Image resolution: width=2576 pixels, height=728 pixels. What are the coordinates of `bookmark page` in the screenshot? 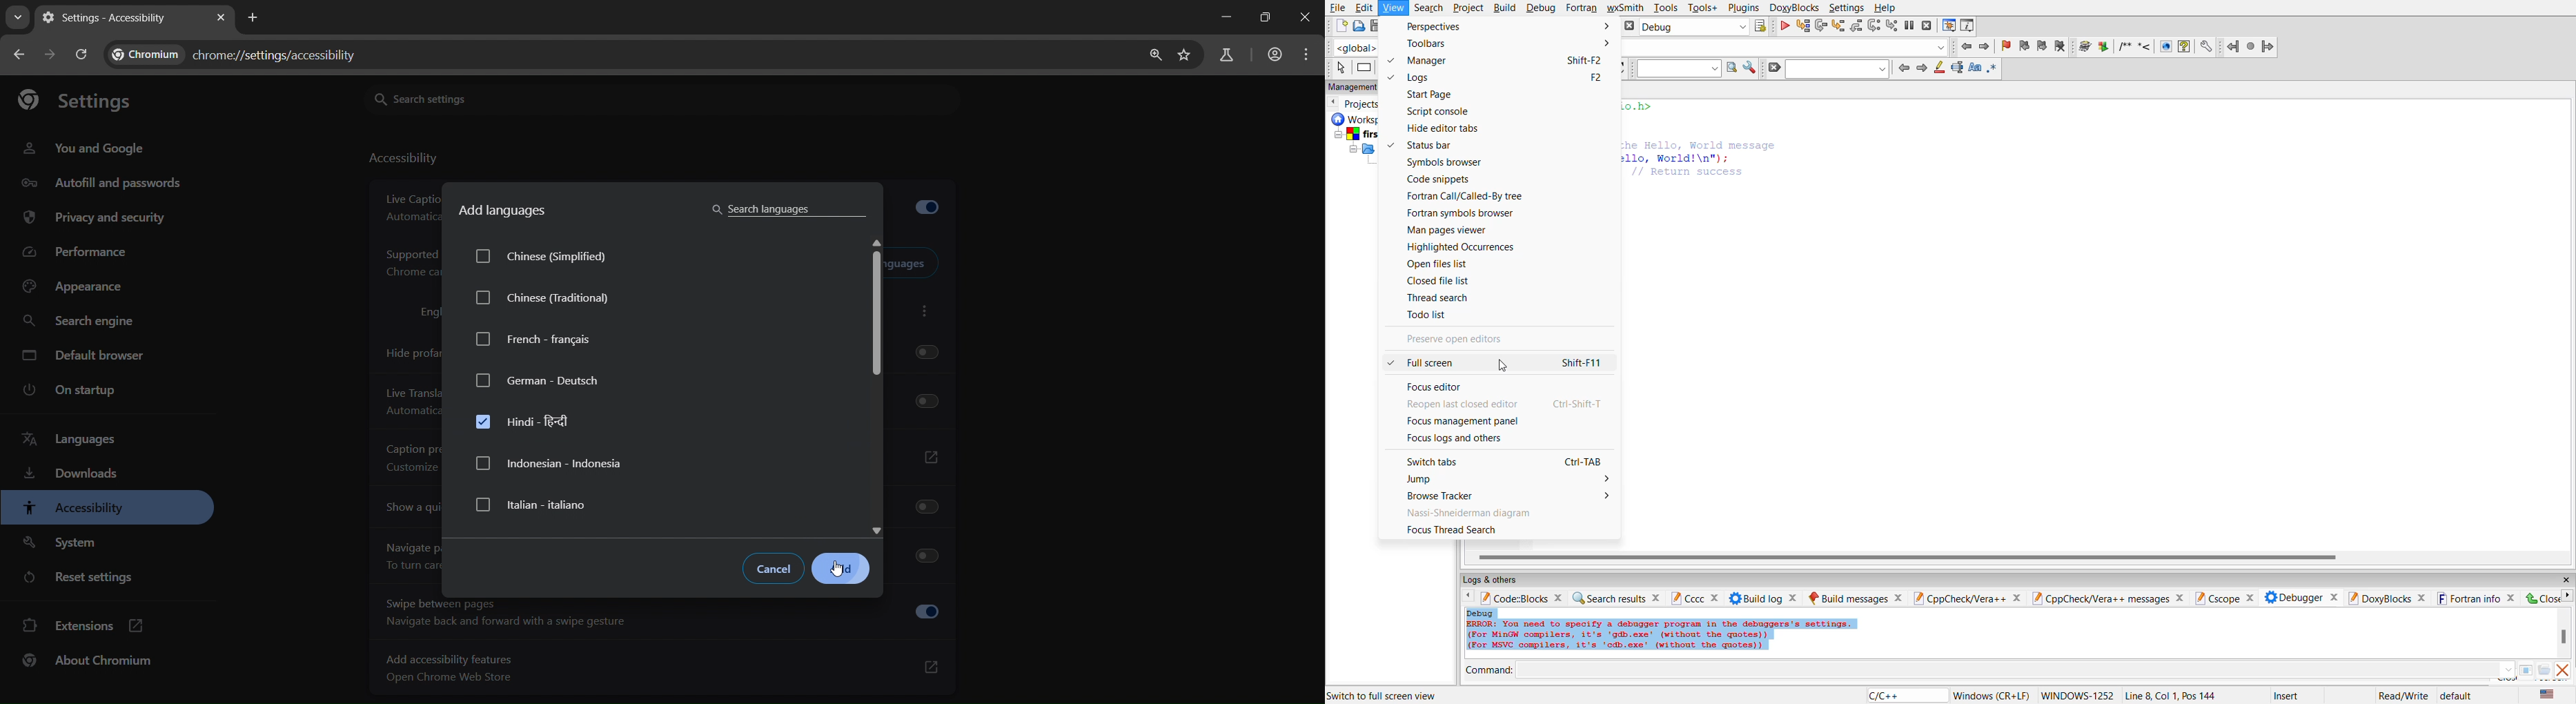 It's located at (1188, 55).